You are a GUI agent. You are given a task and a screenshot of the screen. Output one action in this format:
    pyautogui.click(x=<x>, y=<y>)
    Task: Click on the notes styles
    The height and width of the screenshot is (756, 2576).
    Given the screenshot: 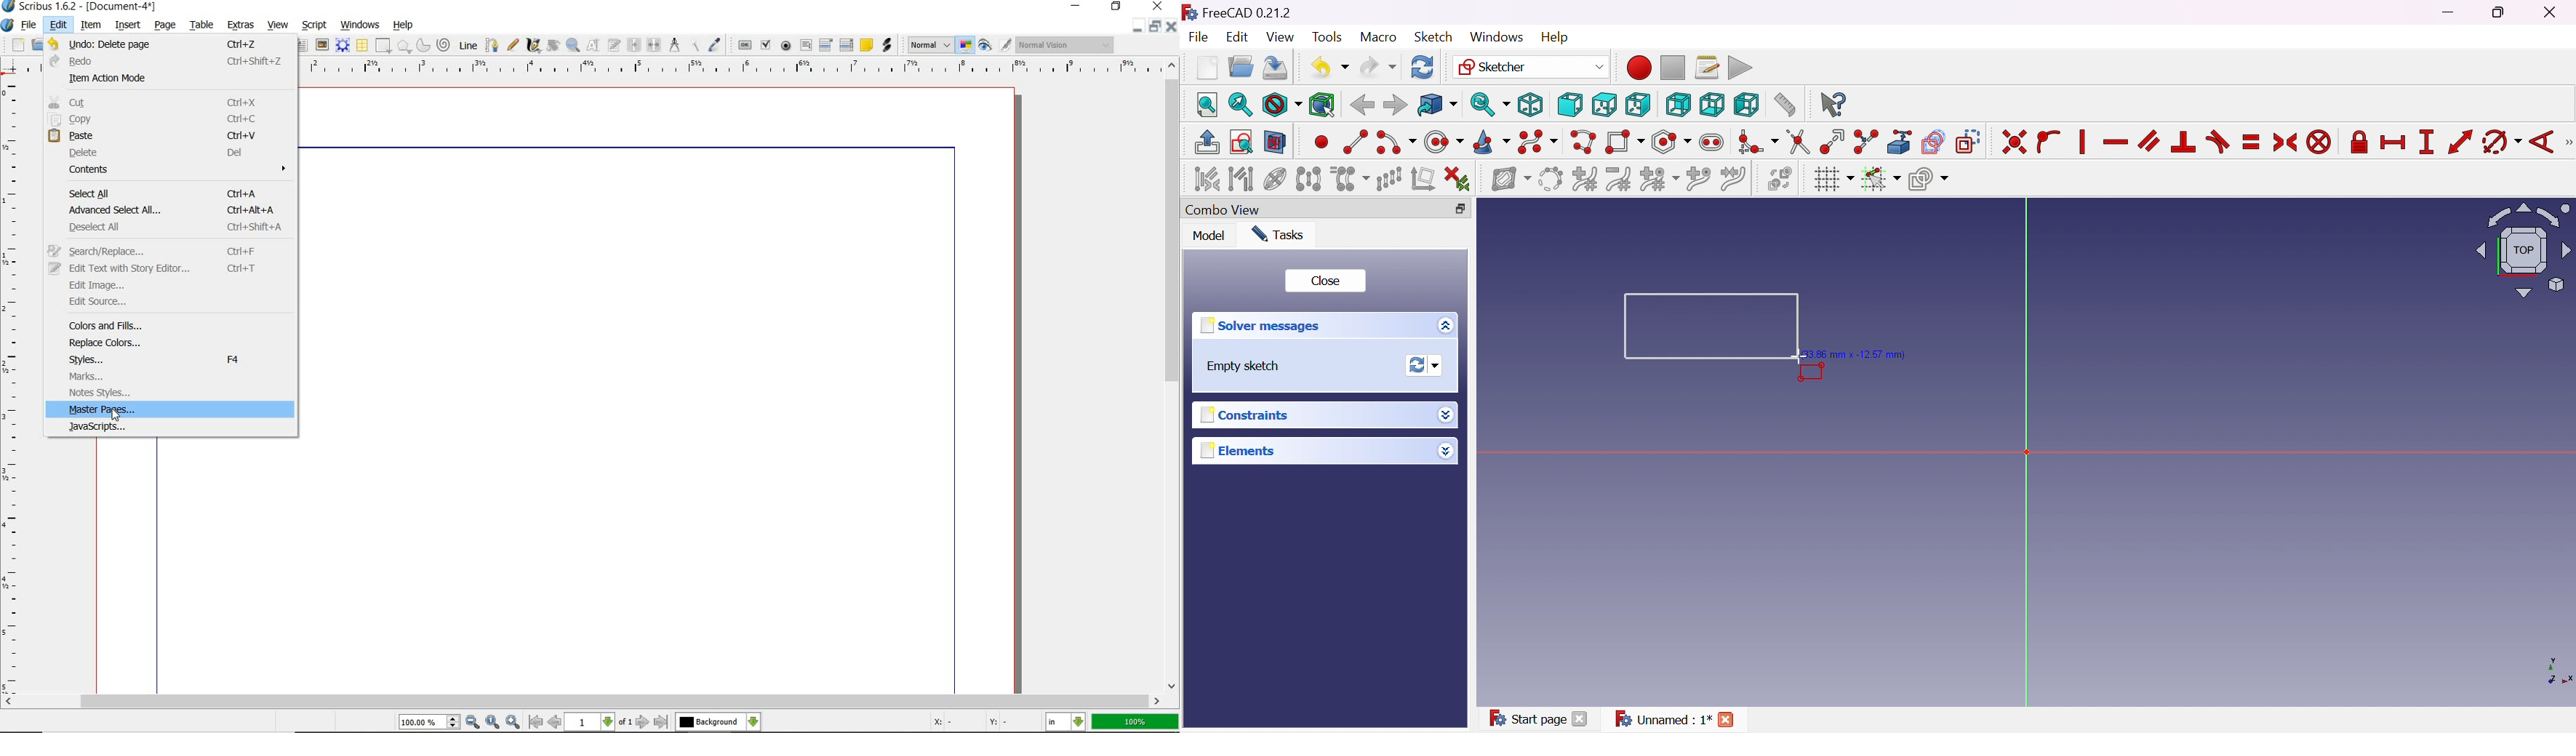 What is the action you would take?
    pyautogui.click(x=175, y=393)
    